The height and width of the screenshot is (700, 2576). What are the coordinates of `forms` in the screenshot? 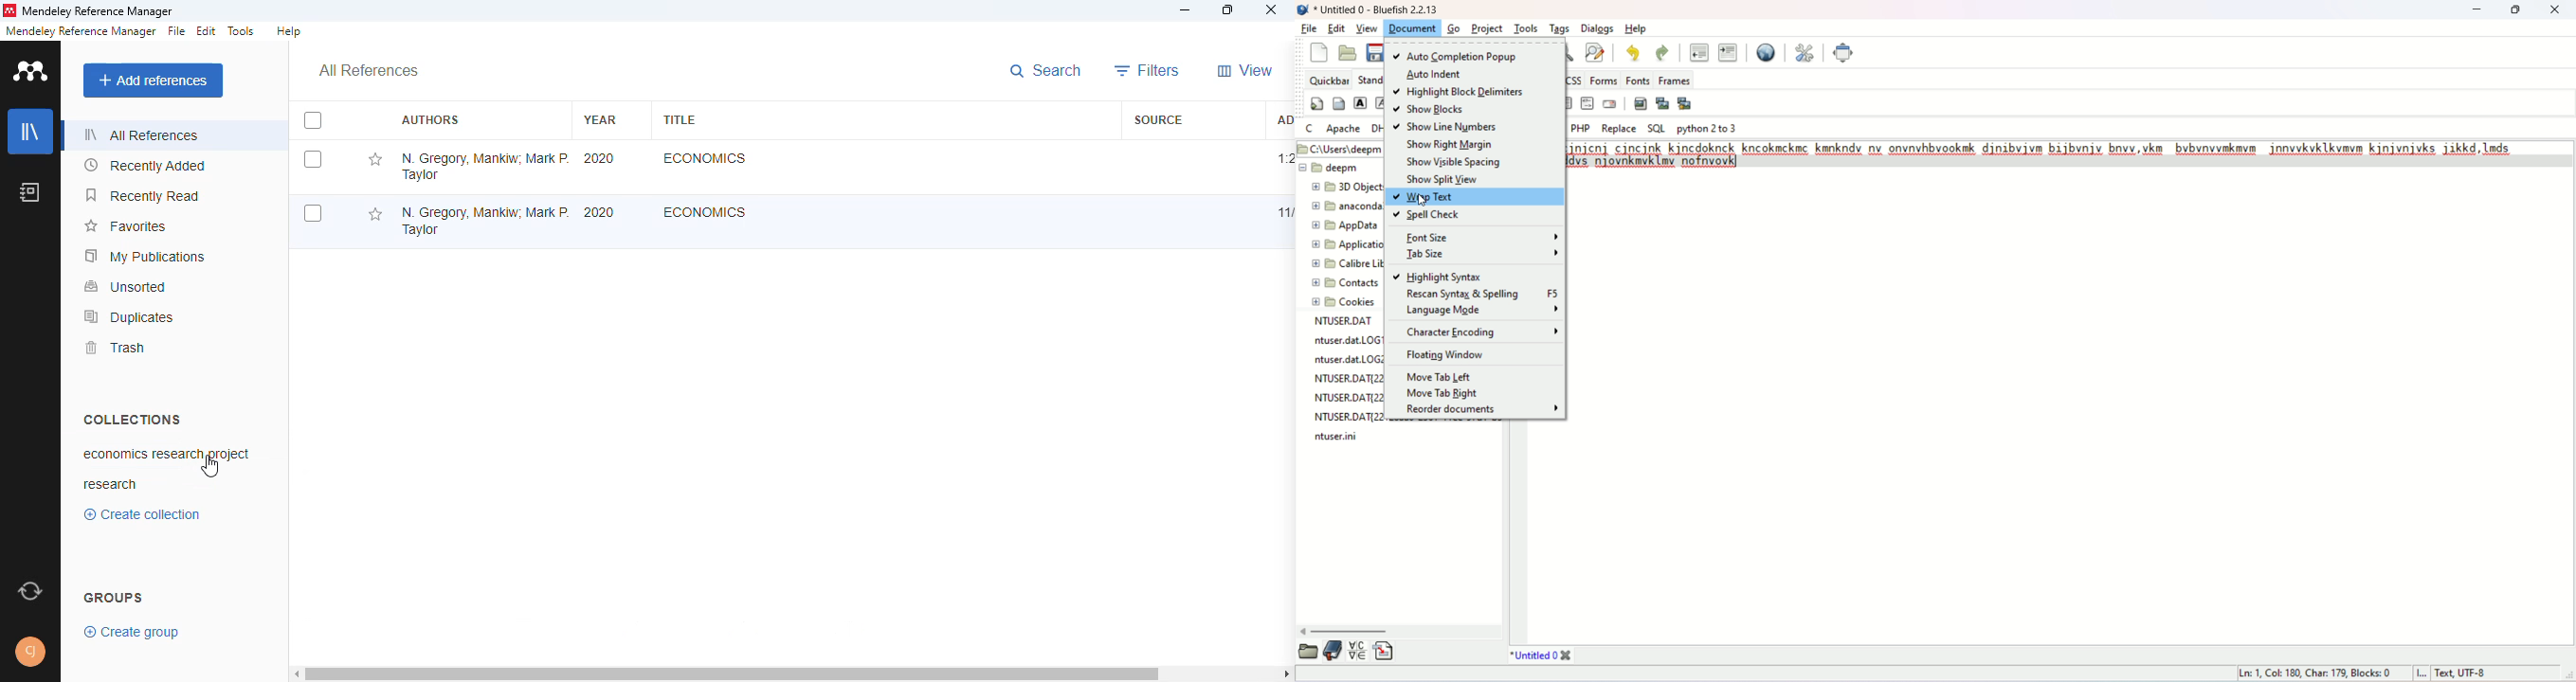 It's located at (1602, 81).